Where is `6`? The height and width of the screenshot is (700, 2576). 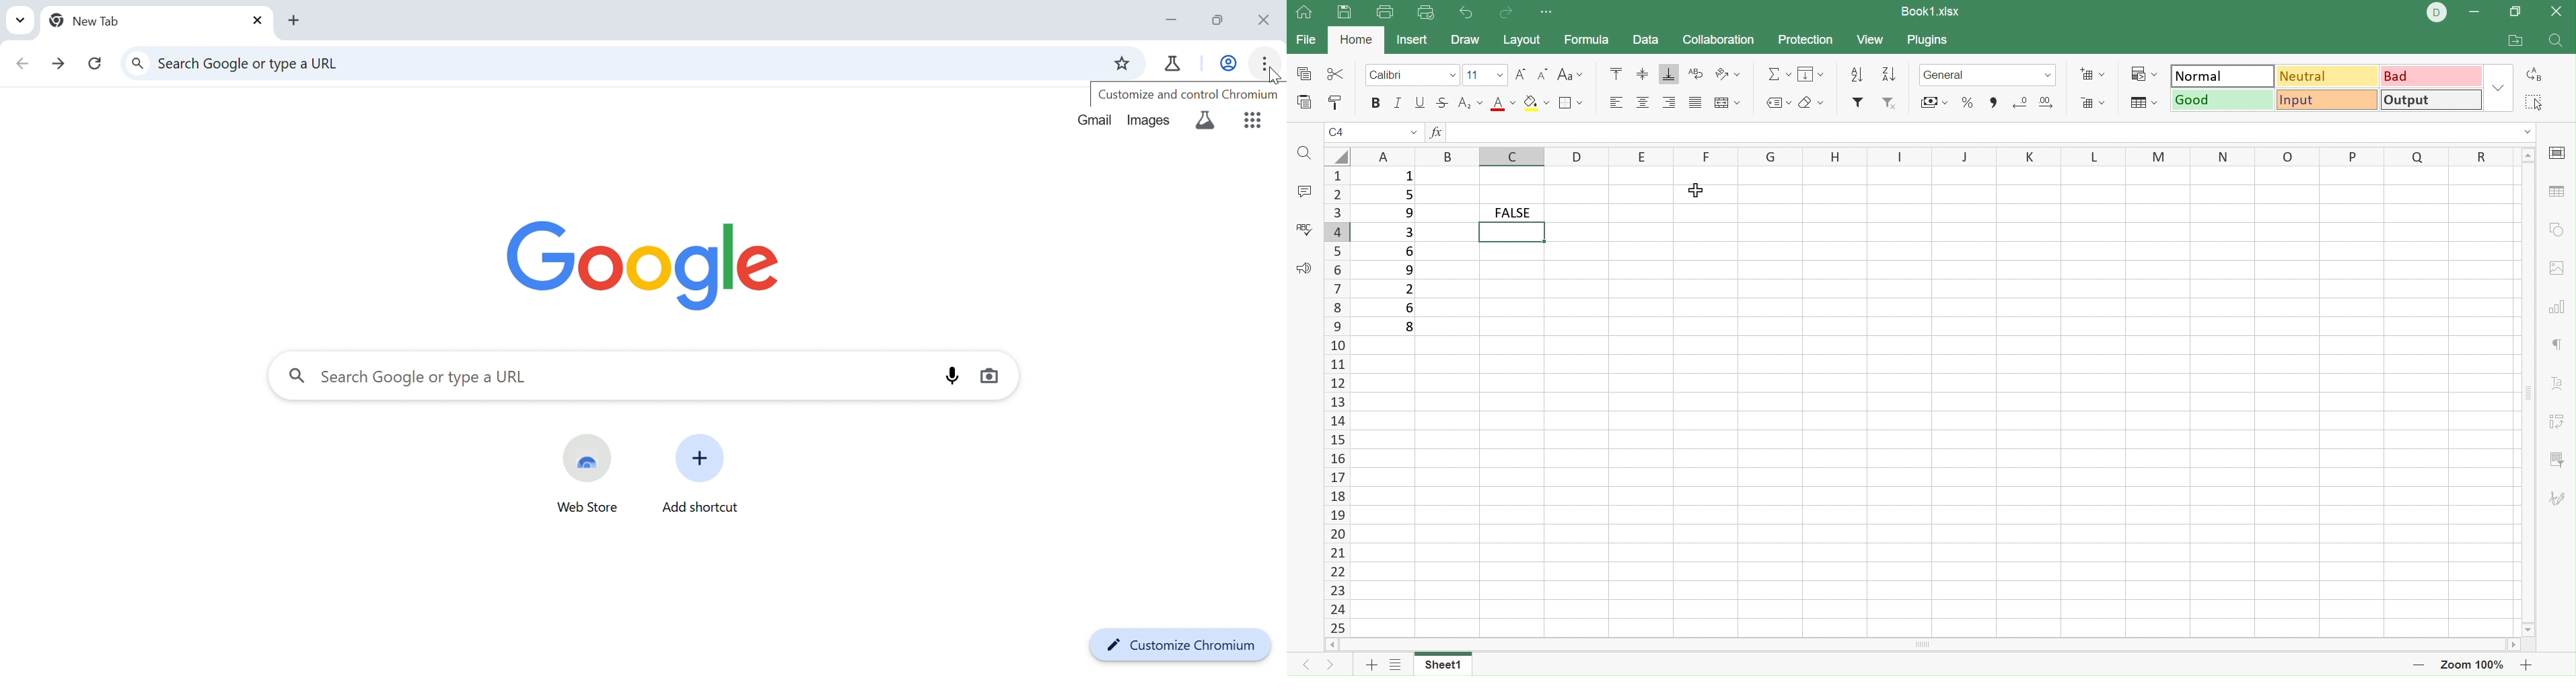
6 is located at coordinates (1409, 306).